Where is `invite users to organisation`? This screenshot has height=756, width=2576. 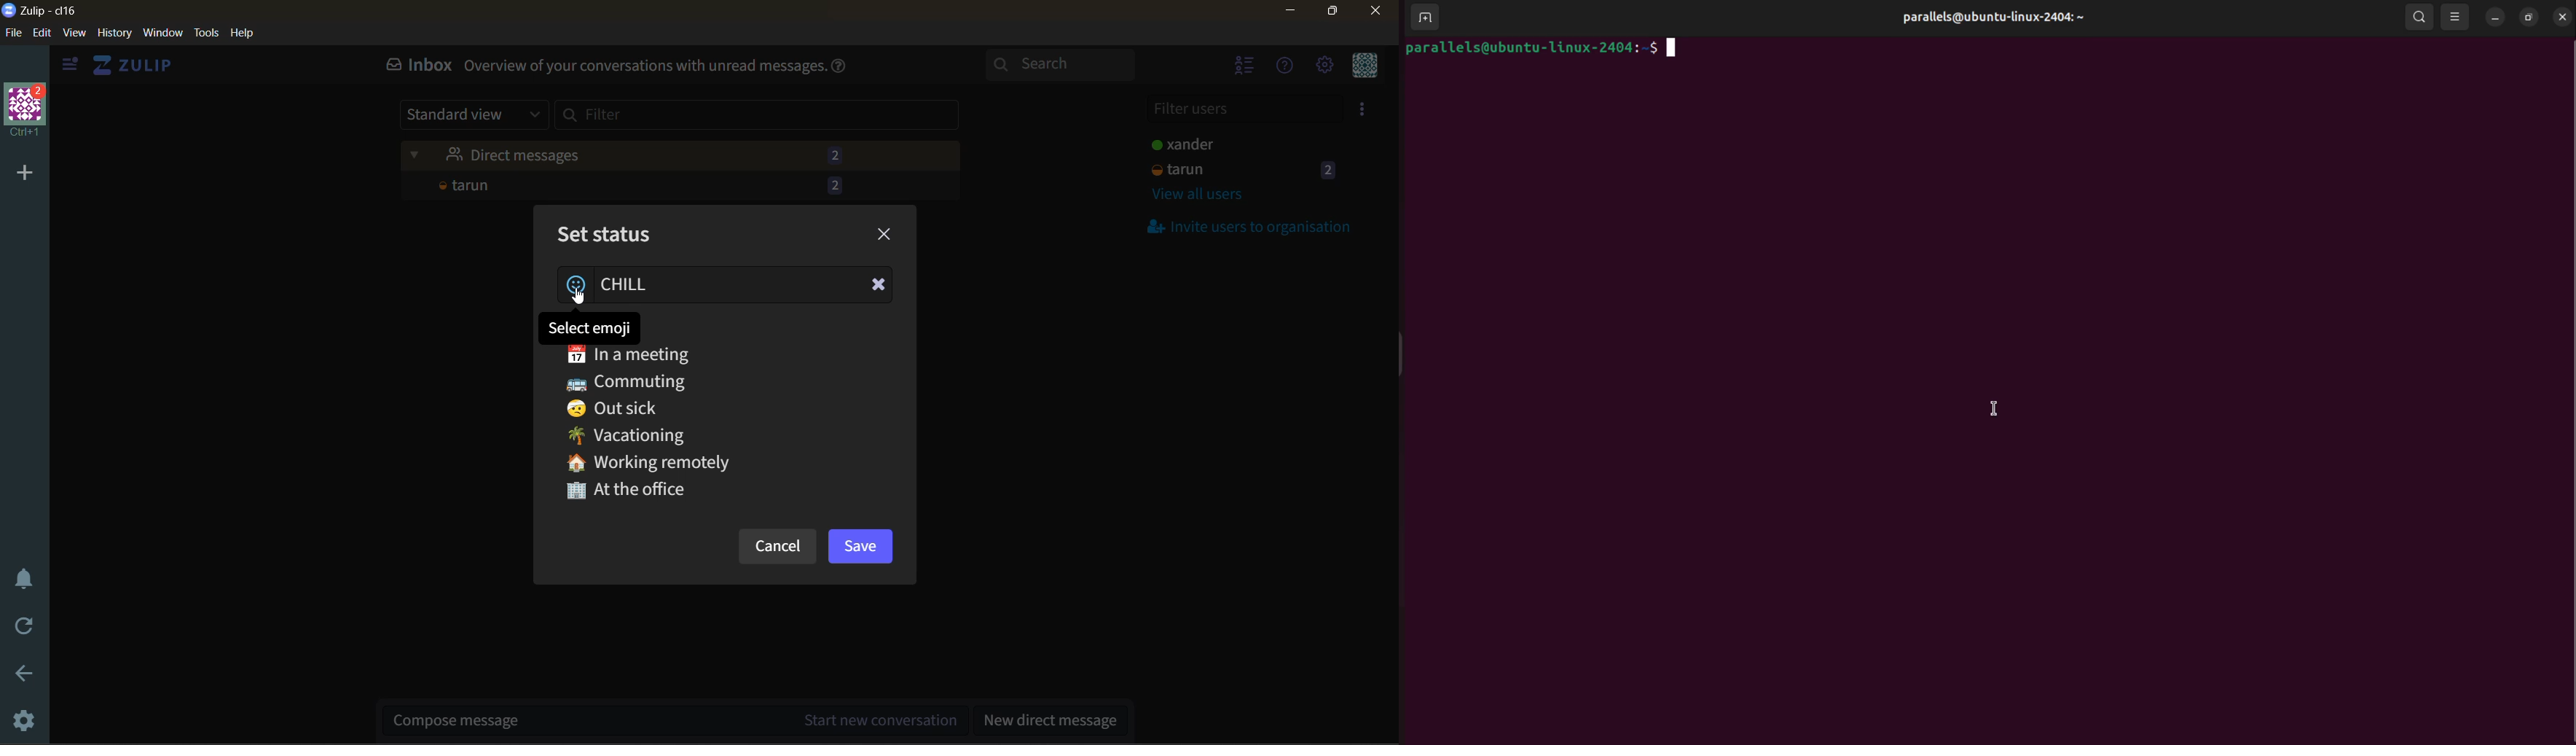
invite users to organisation is located at coordinates (1260, 226).